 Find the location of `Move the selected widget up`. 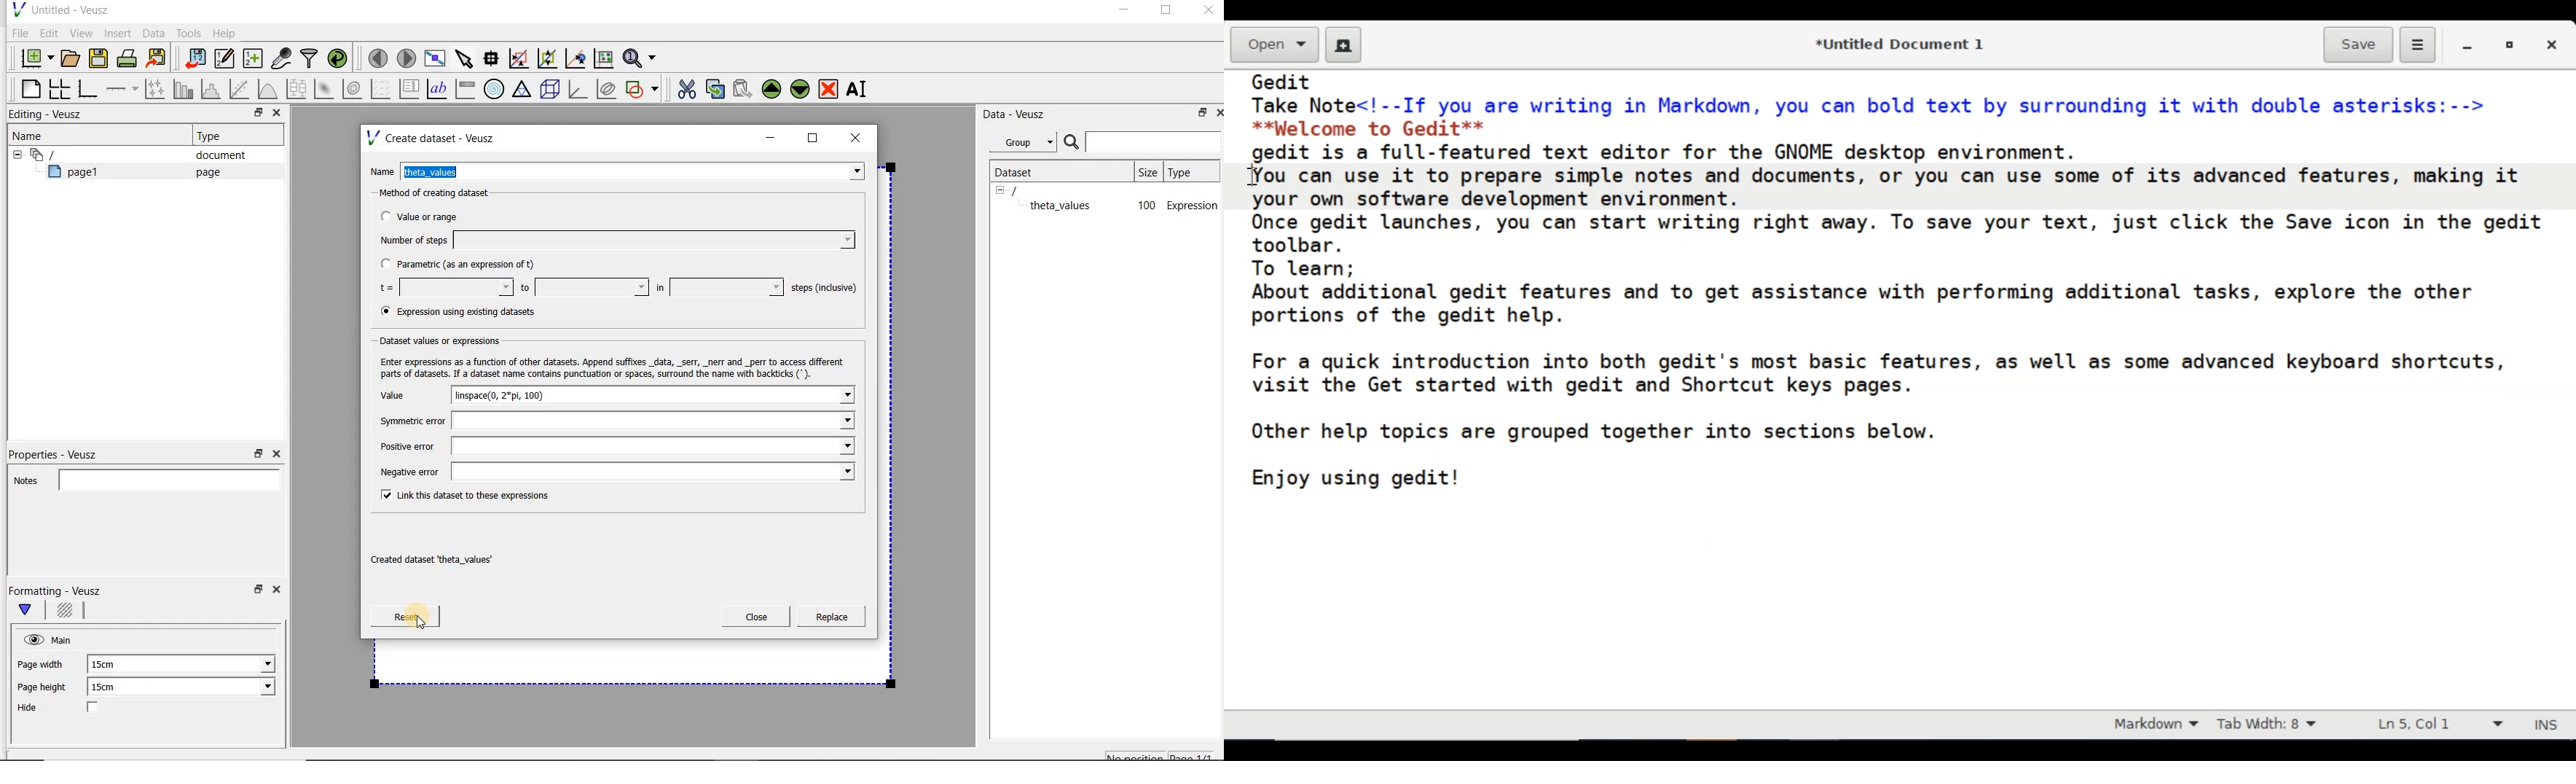

Move the selected widget up is located at coordinates (771, 89).